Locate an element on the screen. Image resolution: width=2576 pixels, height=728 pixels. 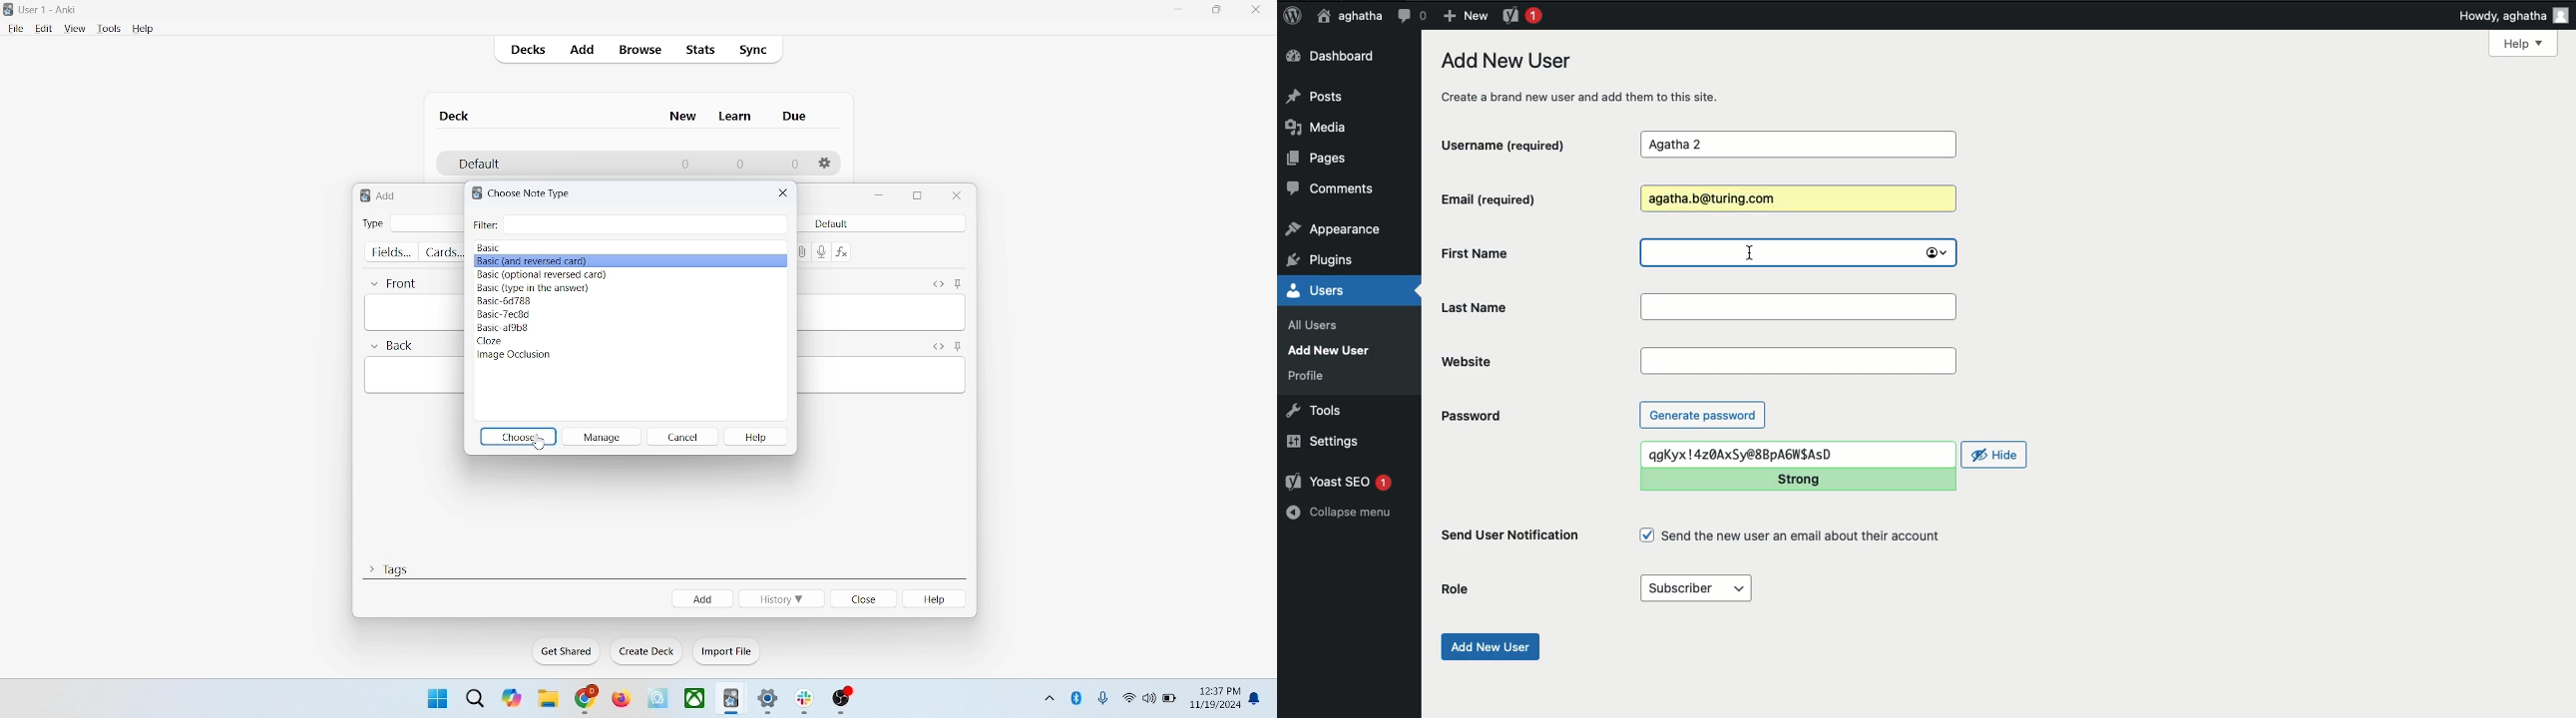
settings is located at coordinates (769, 702).